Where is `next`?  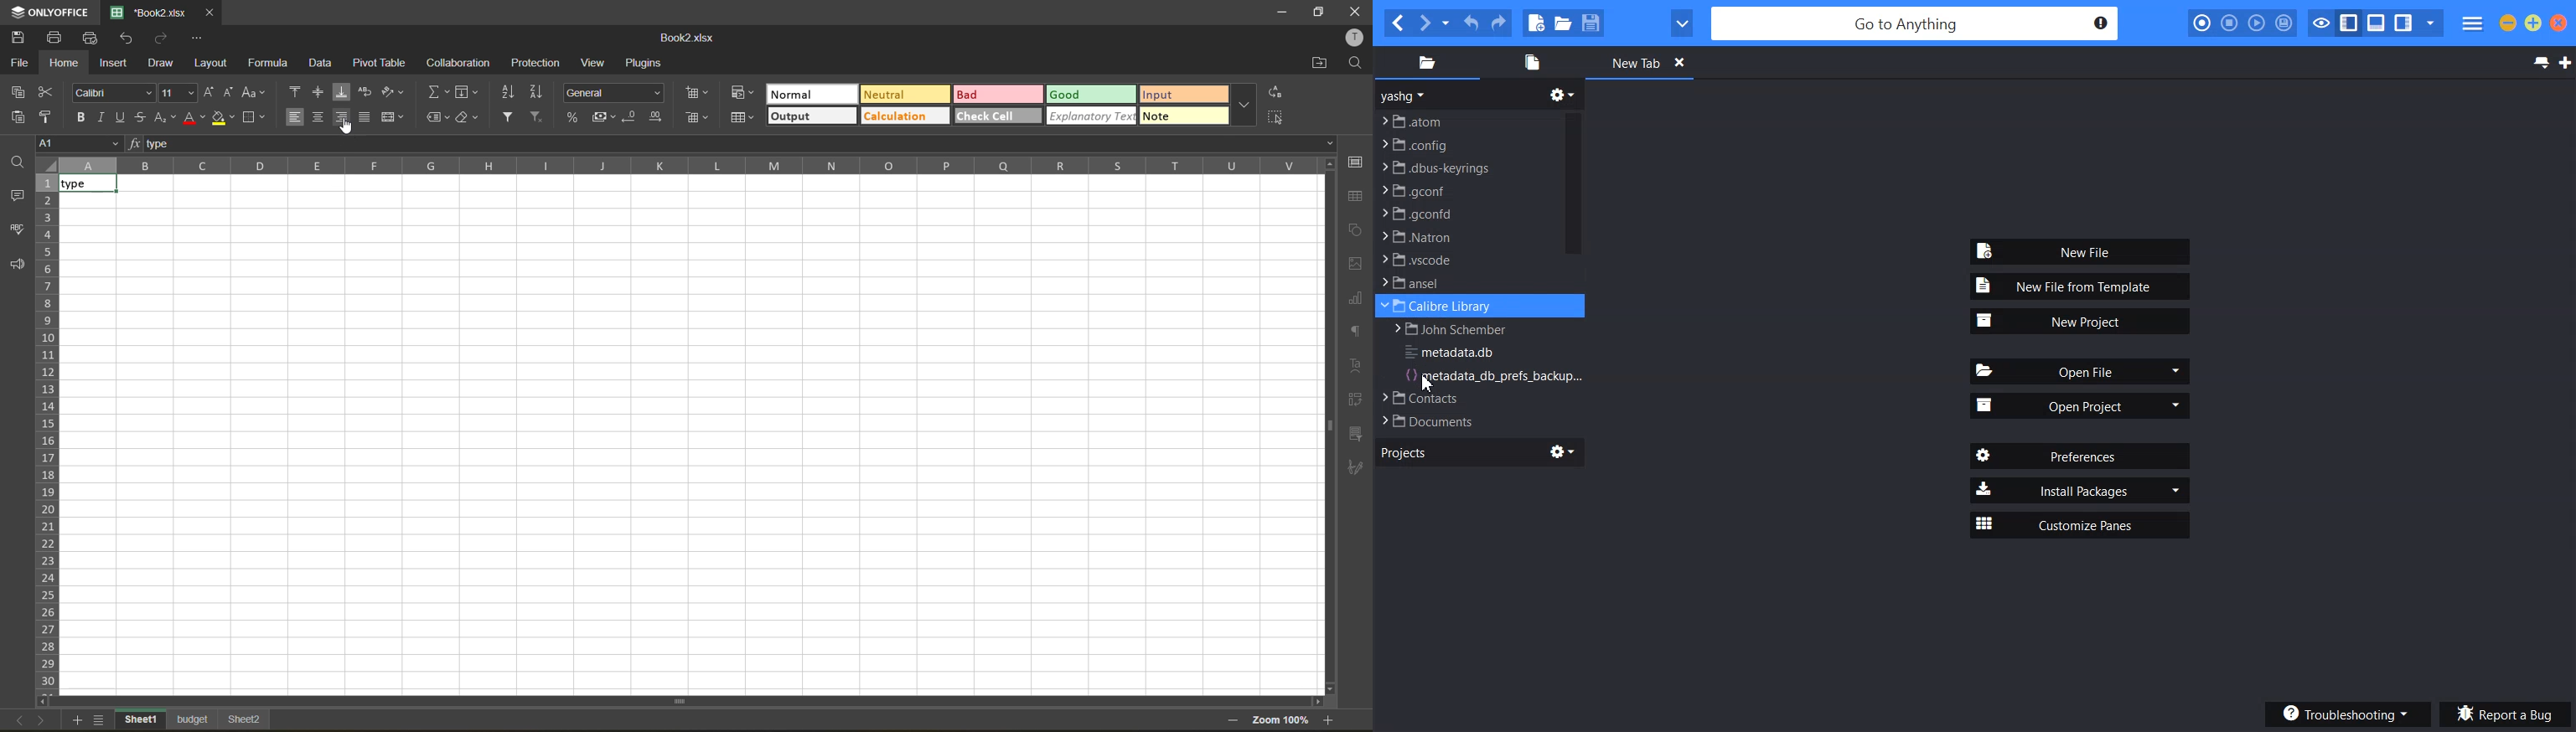 next is located at coordinates (39, 719).